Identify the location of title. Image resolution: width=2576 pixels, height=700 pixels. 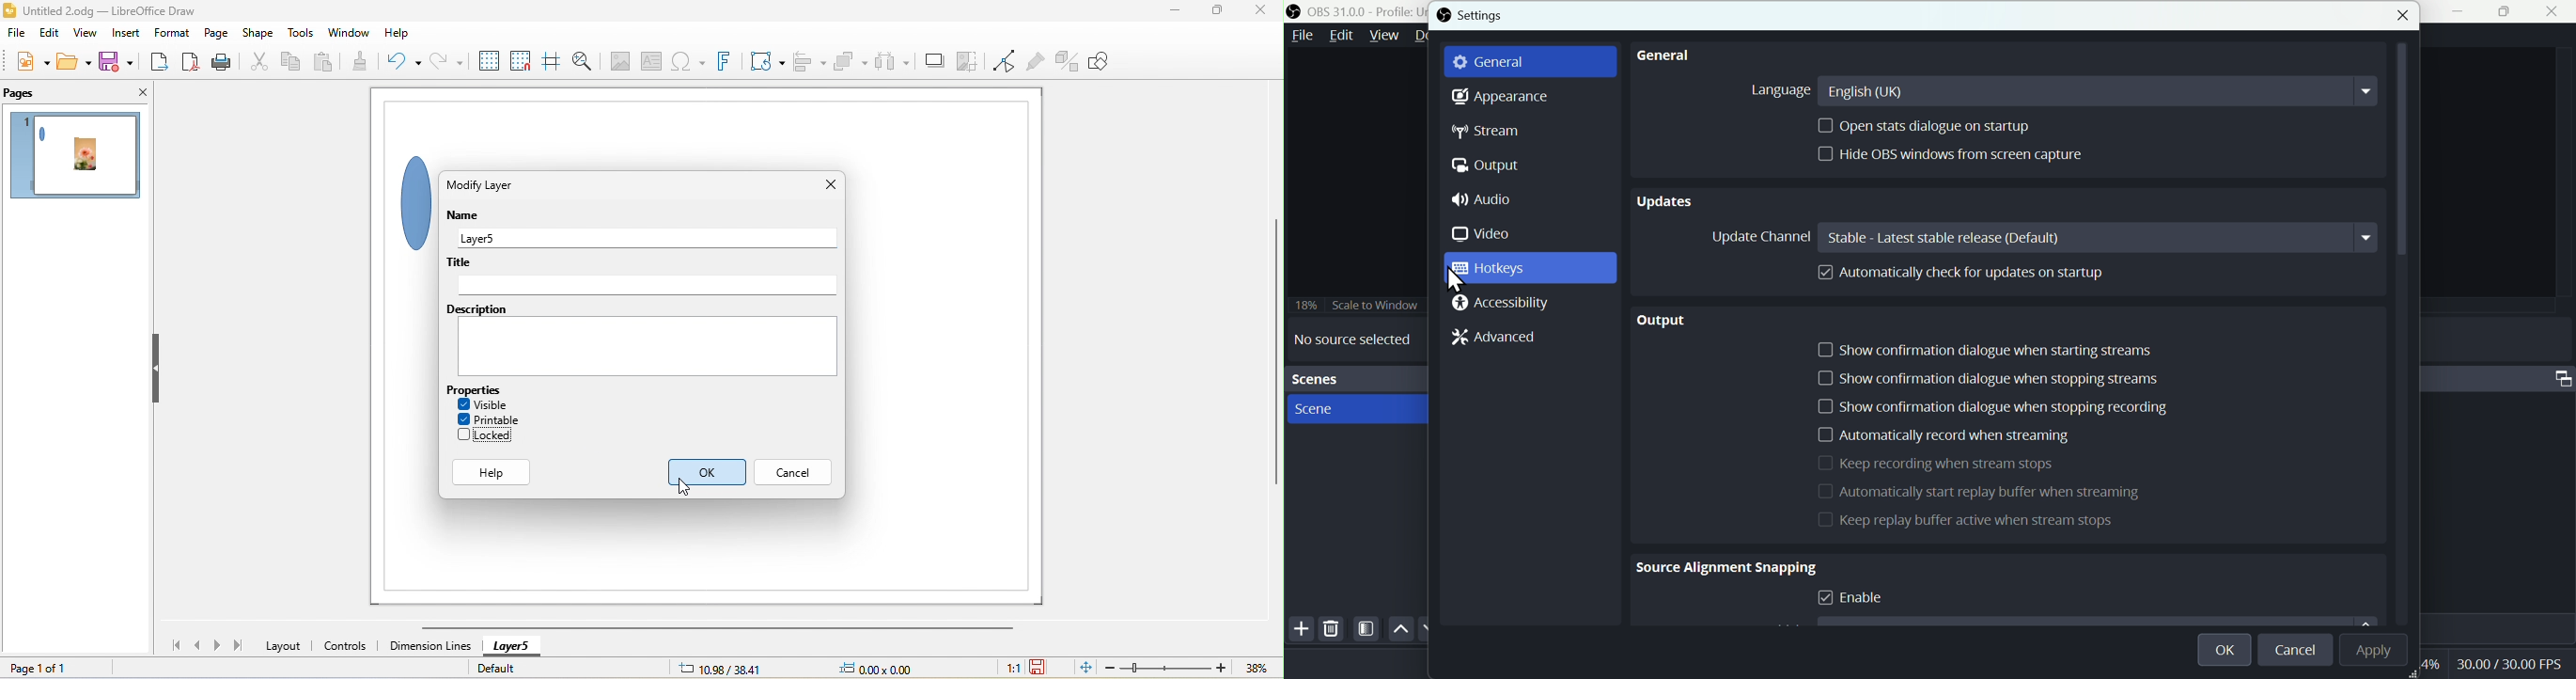
(111, 10).